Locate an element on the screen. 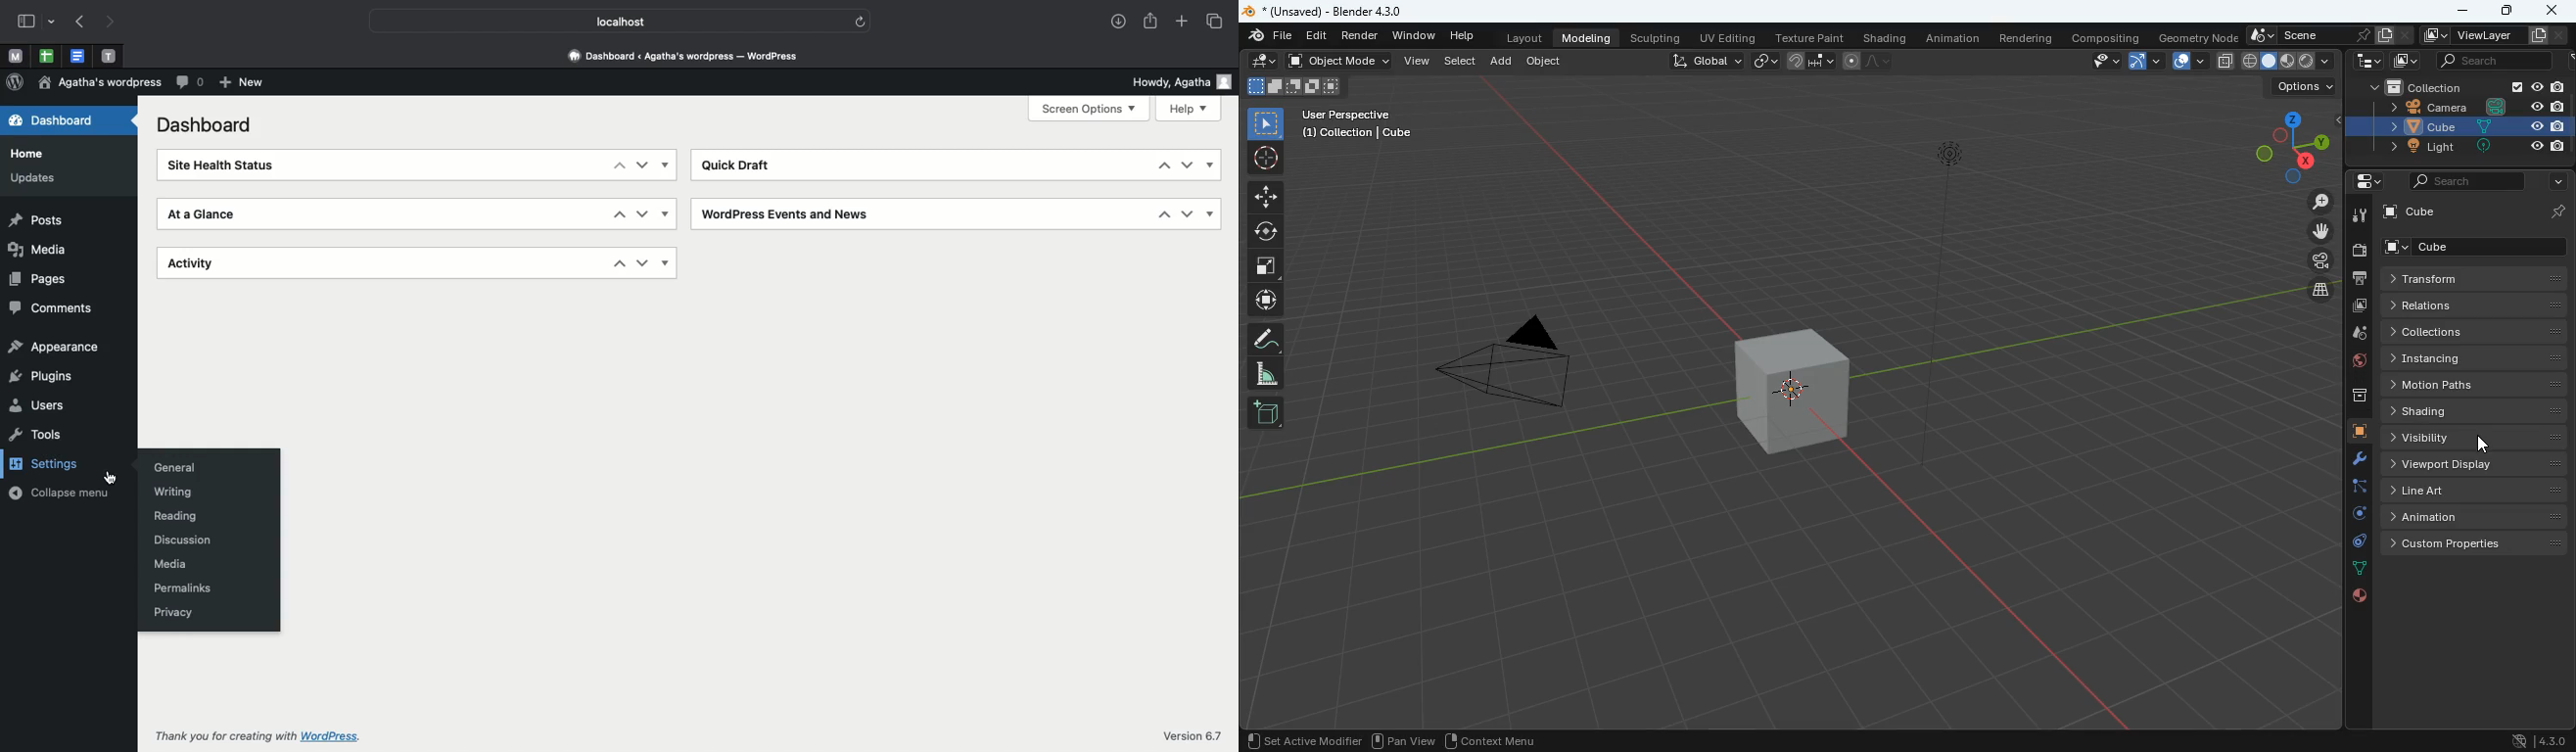  line is located at coordinates (1867, 60).